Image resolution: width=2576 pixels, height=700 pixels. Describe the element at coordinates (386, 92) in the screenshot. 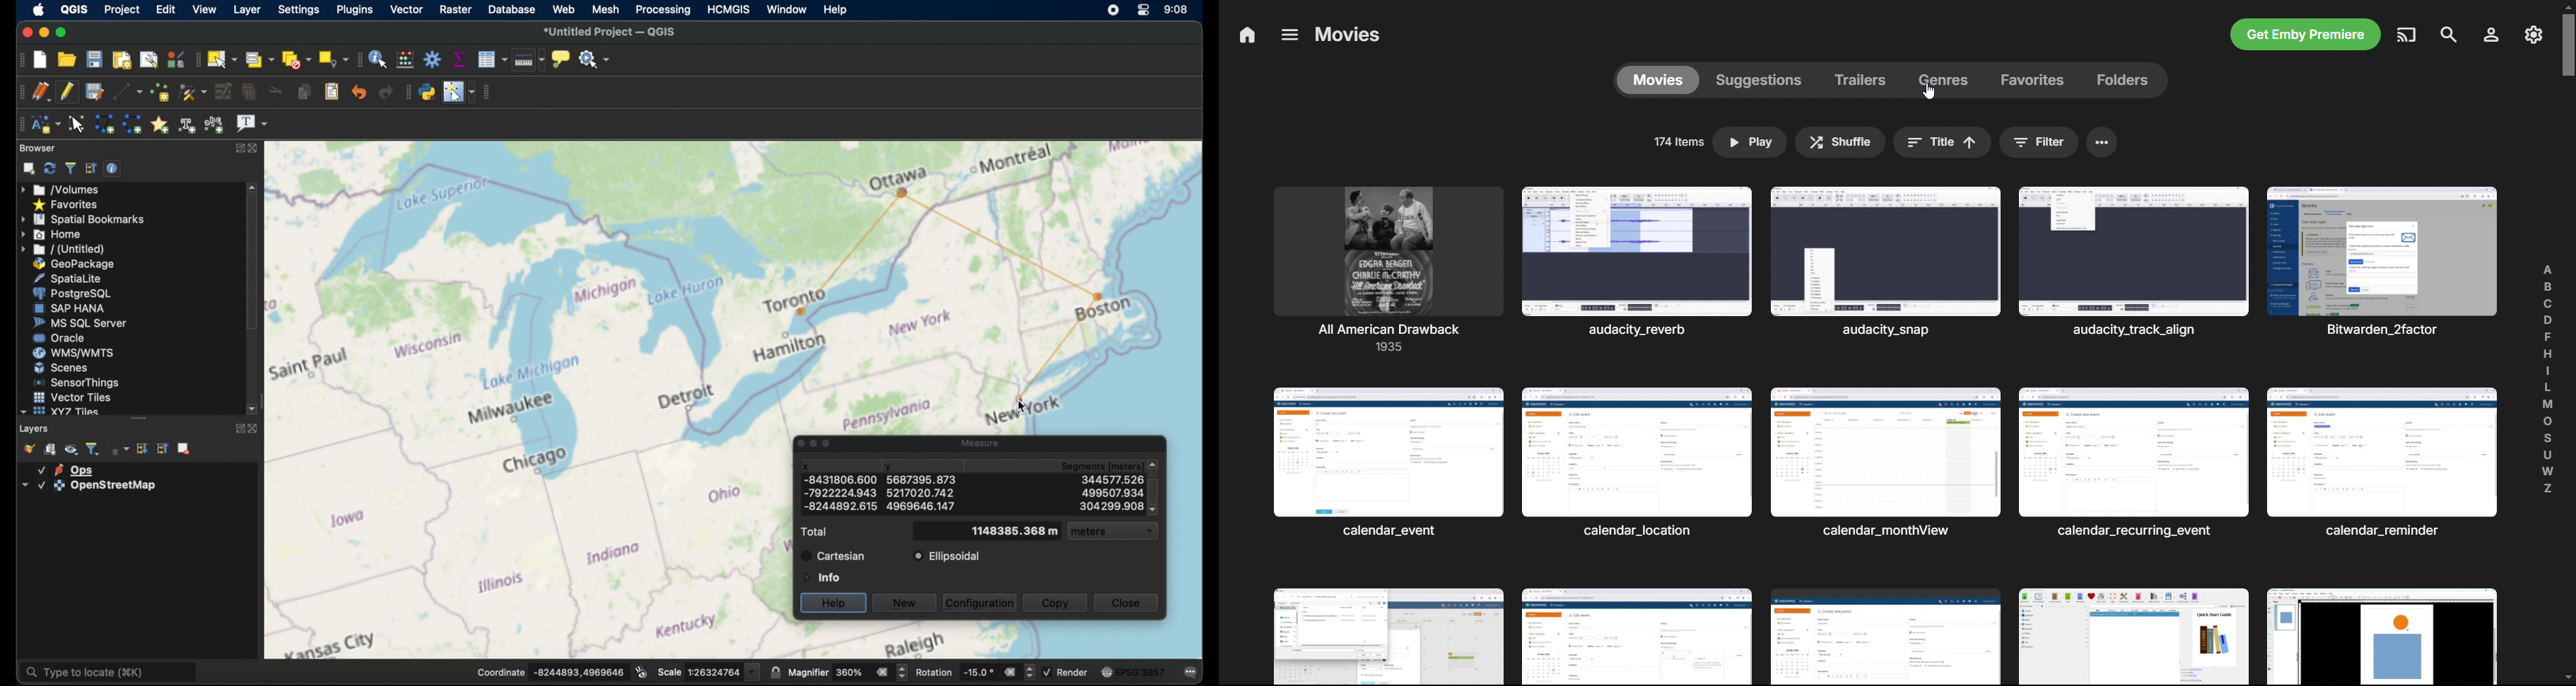

I see `redo` at that location.